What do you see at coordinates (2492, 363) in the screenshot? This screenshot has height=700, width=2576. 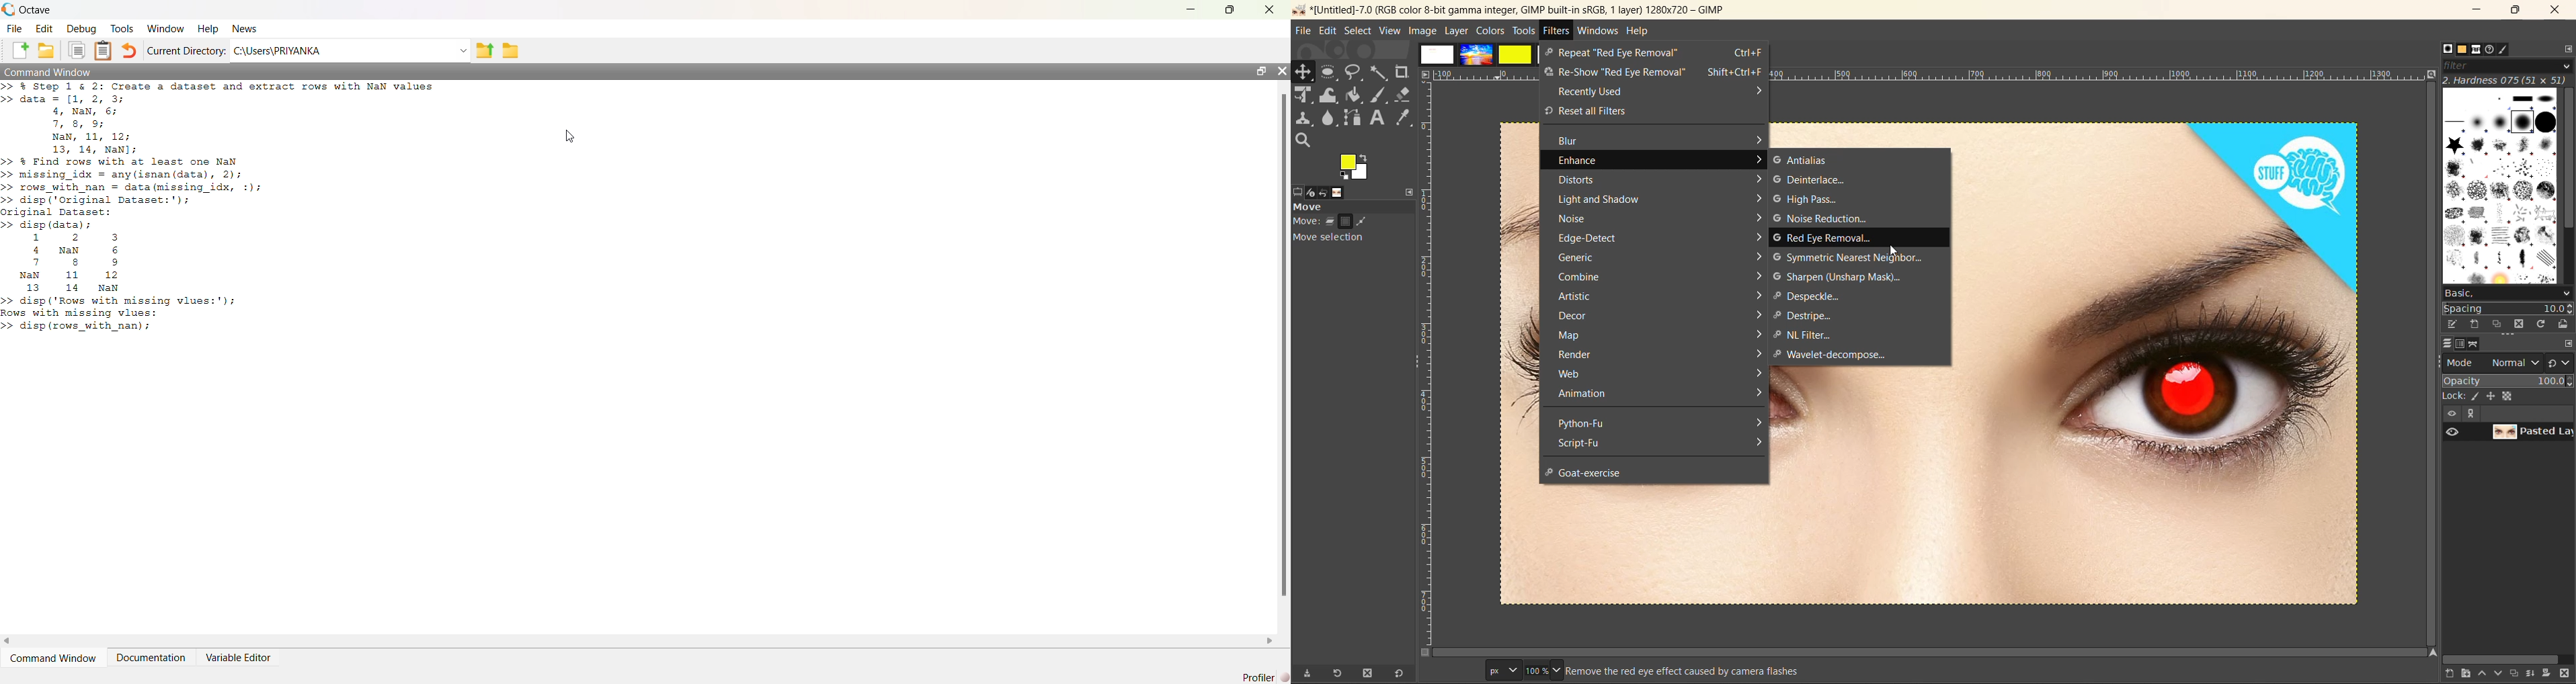 I see `mode` at bounding box center [2492, 363].